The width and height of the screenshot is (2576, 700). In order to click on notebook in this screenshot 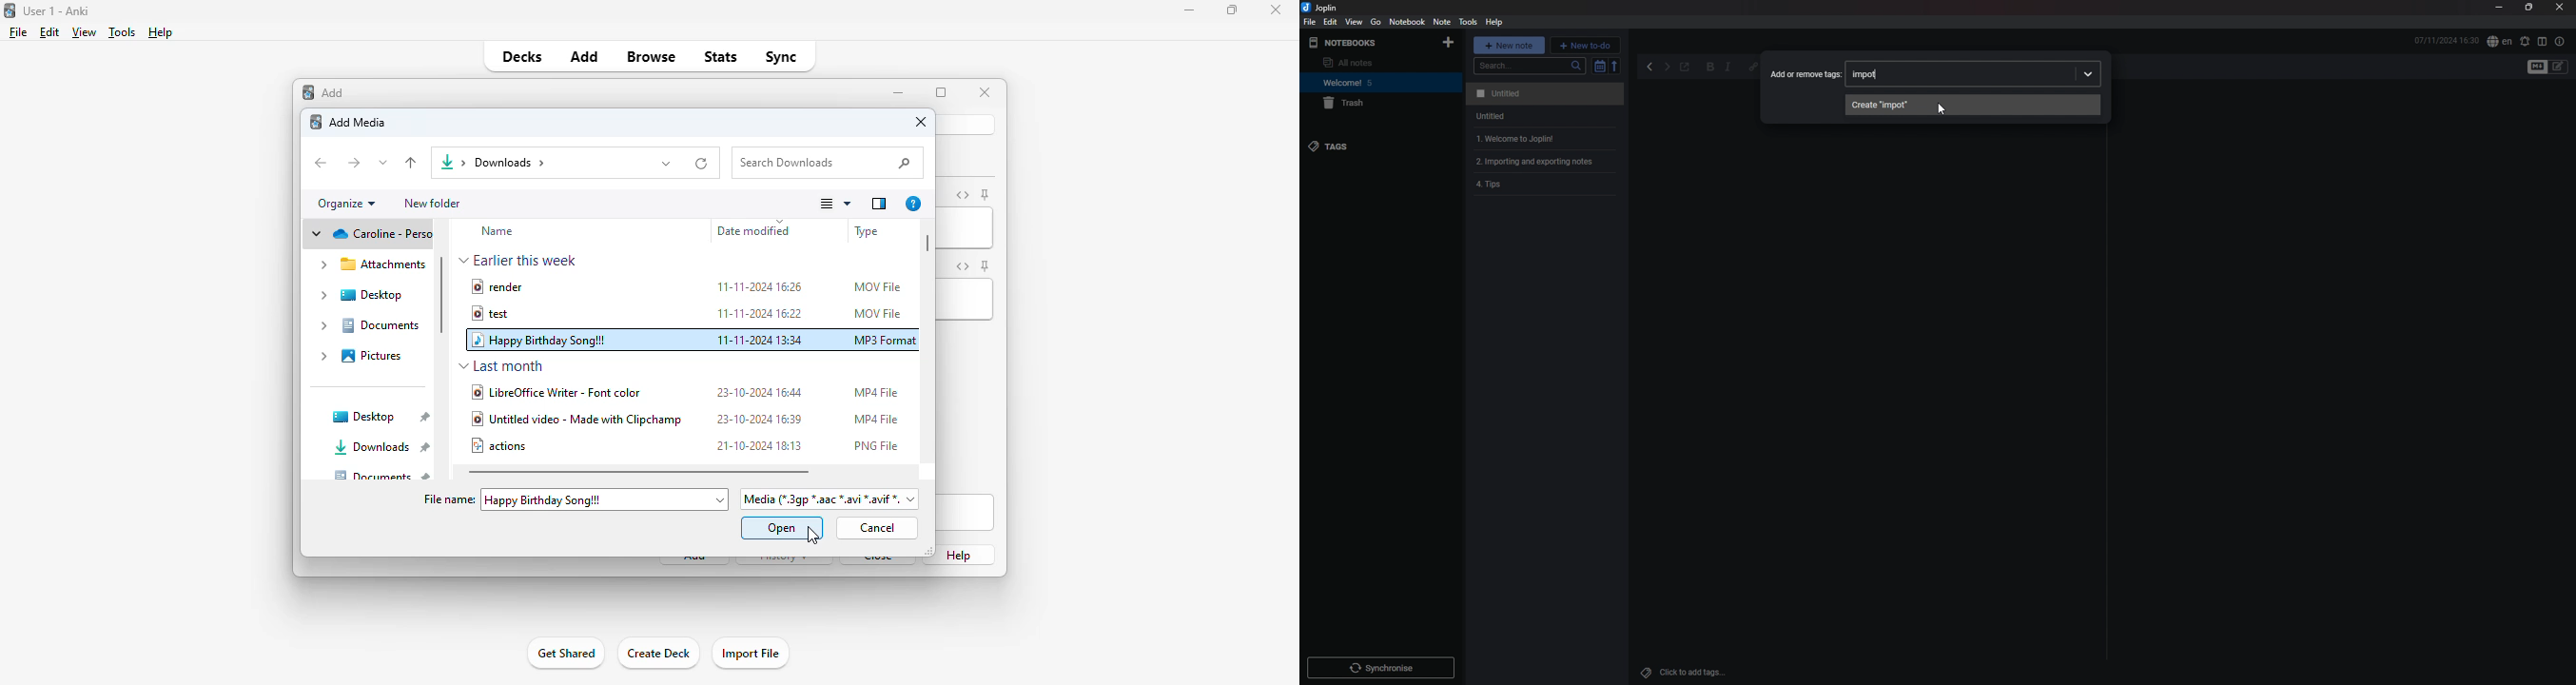, I will do `click(1407, 22)`.